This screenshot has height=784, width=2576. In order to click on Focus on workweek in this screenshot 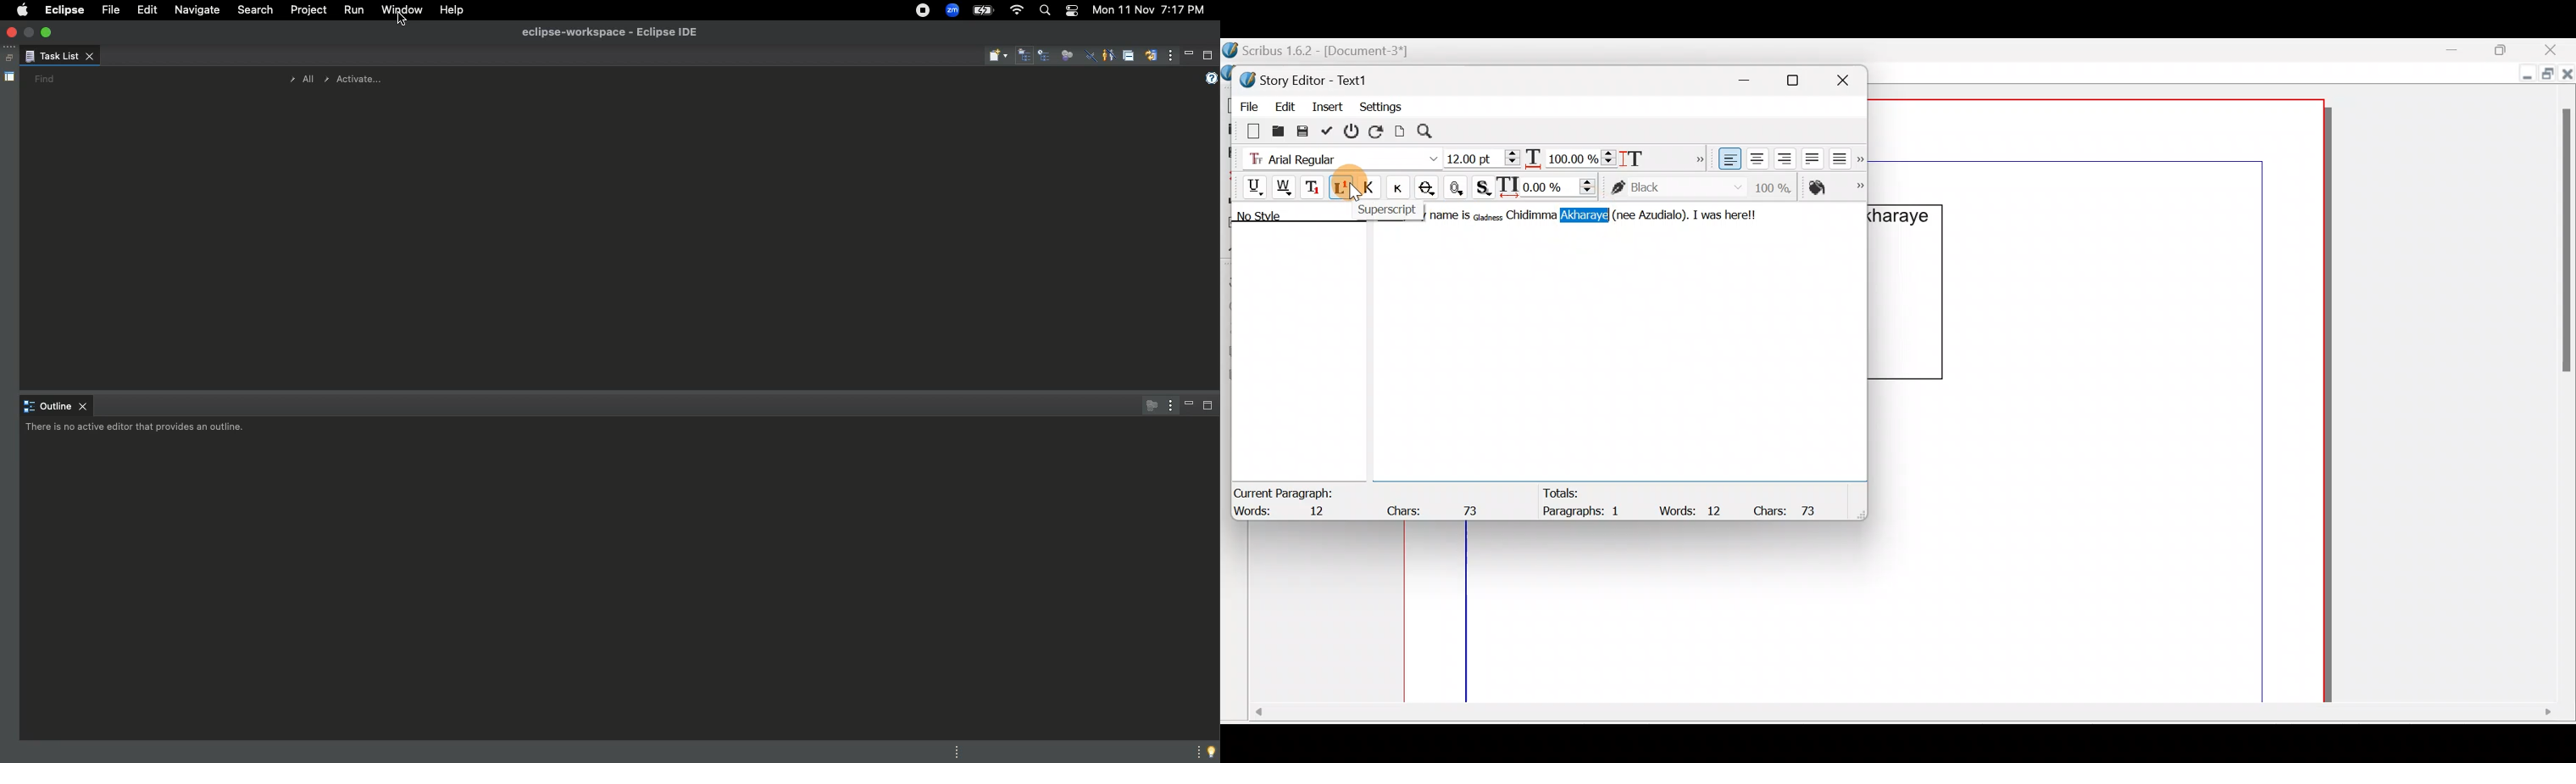, I will do `click(1067, 53)`.